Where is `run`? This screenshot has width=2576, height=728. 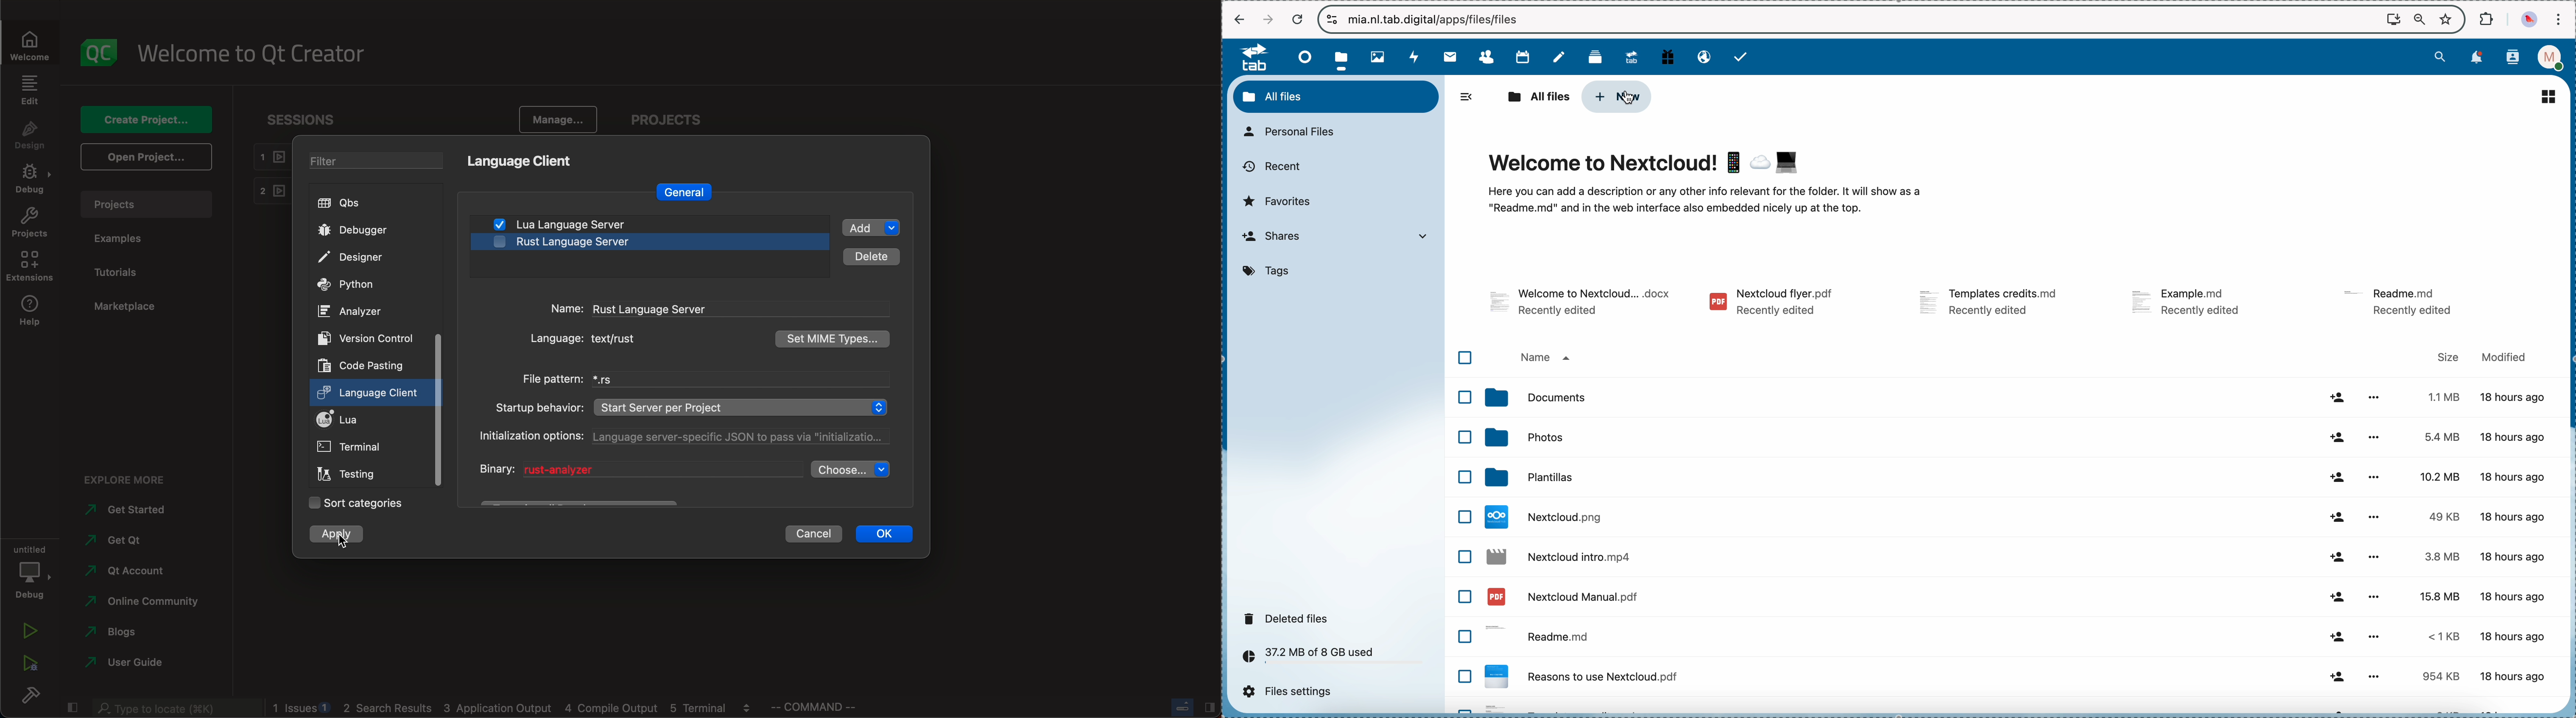 run is located at coordinates (31, 630).